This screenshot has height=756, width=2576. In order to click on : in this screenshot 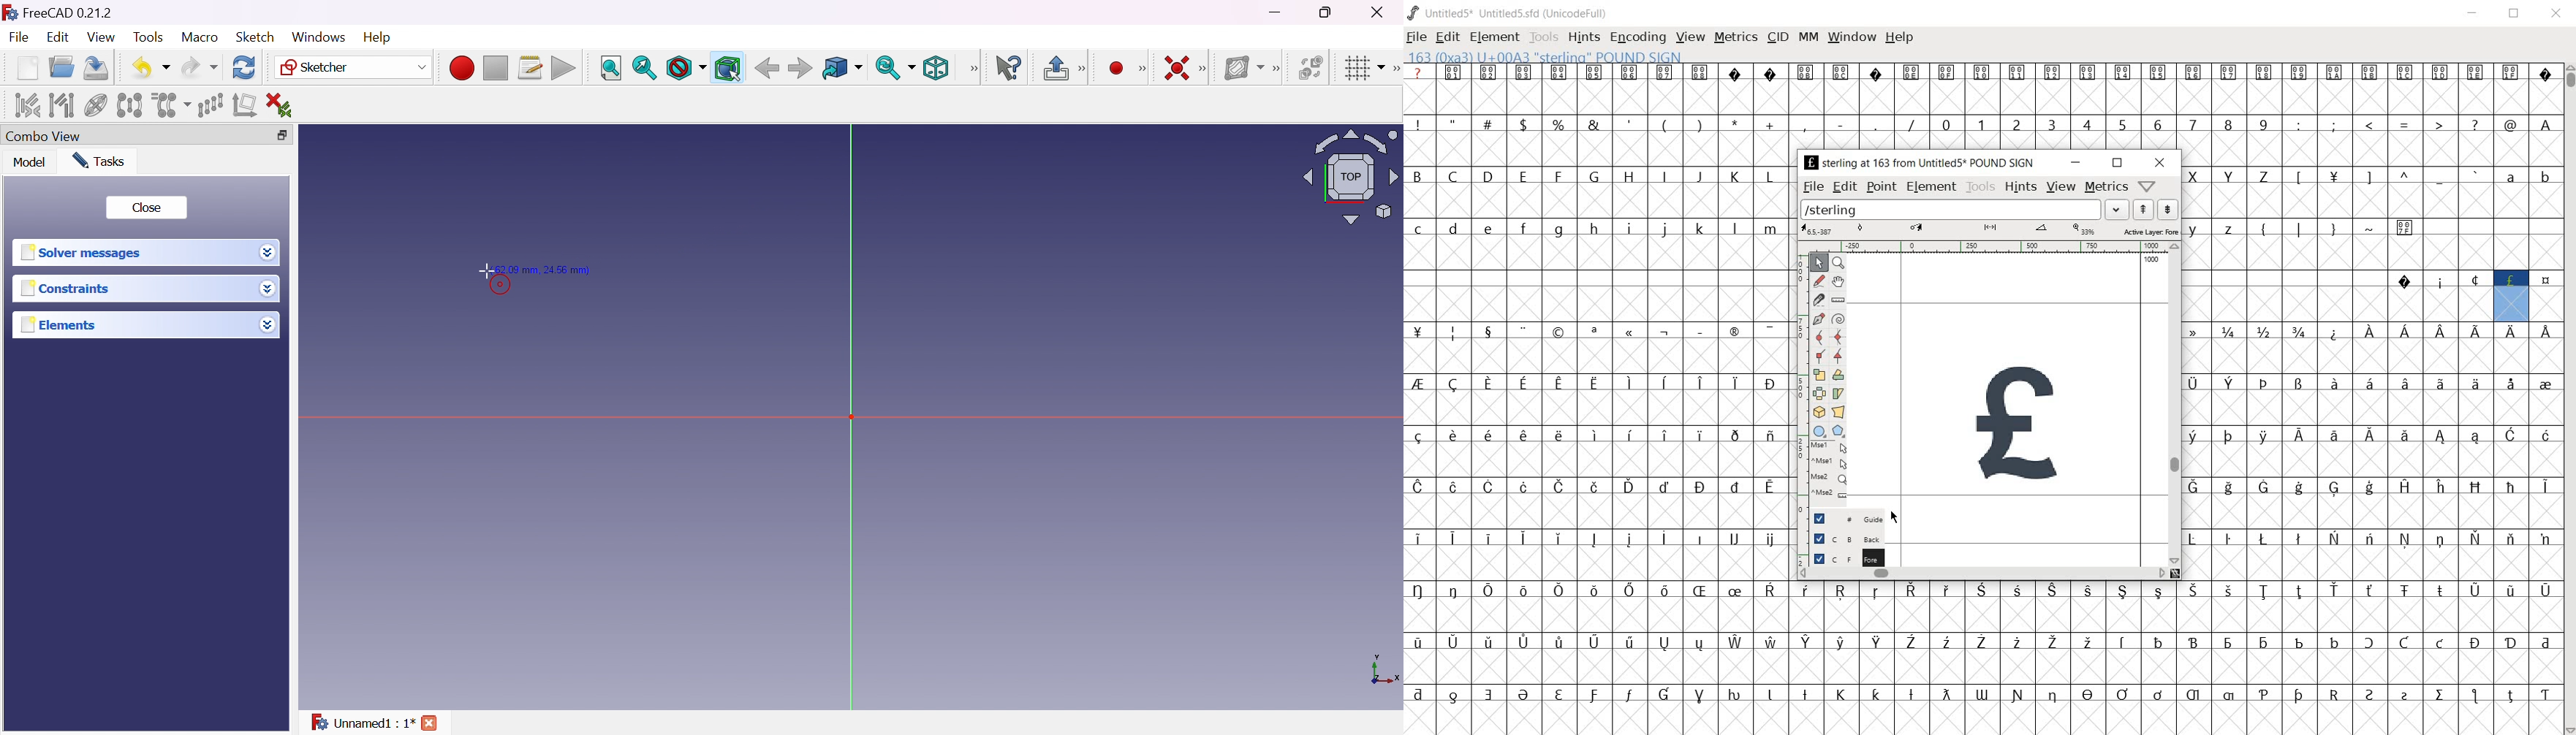, I will do `click(2297, 124)`.